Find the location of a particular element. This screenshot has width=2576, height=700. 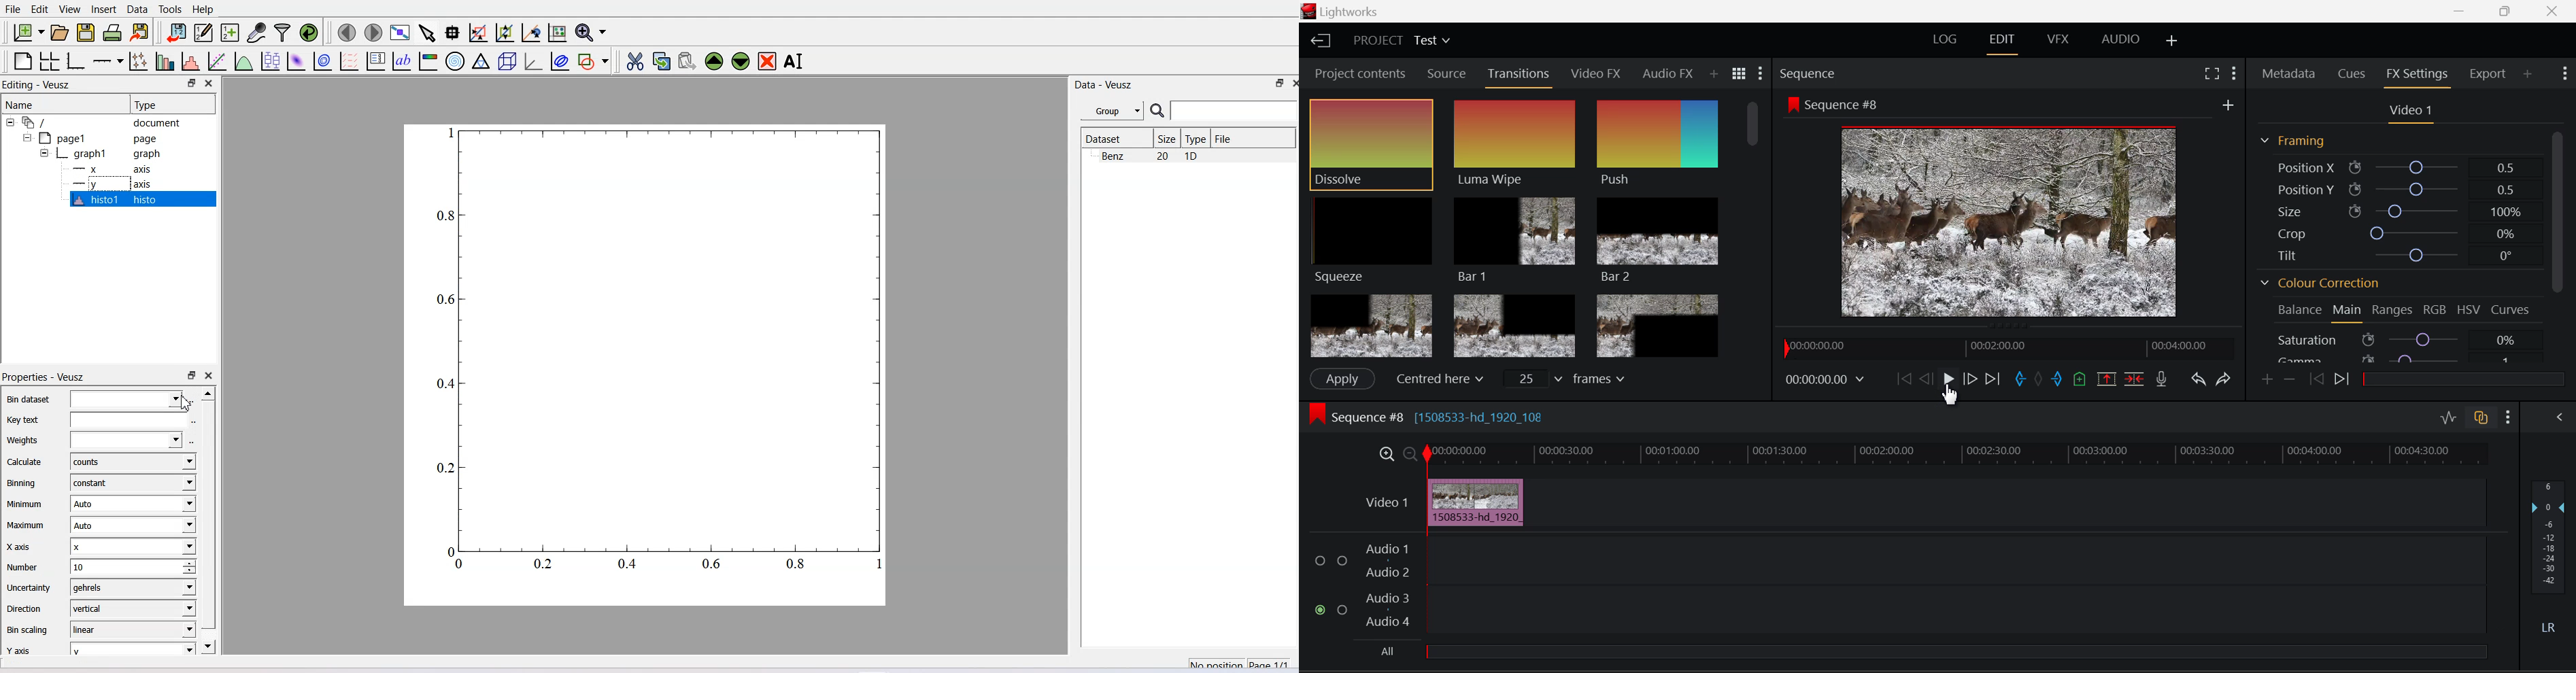

Next keyframe is located at coordinates (2340, 379).